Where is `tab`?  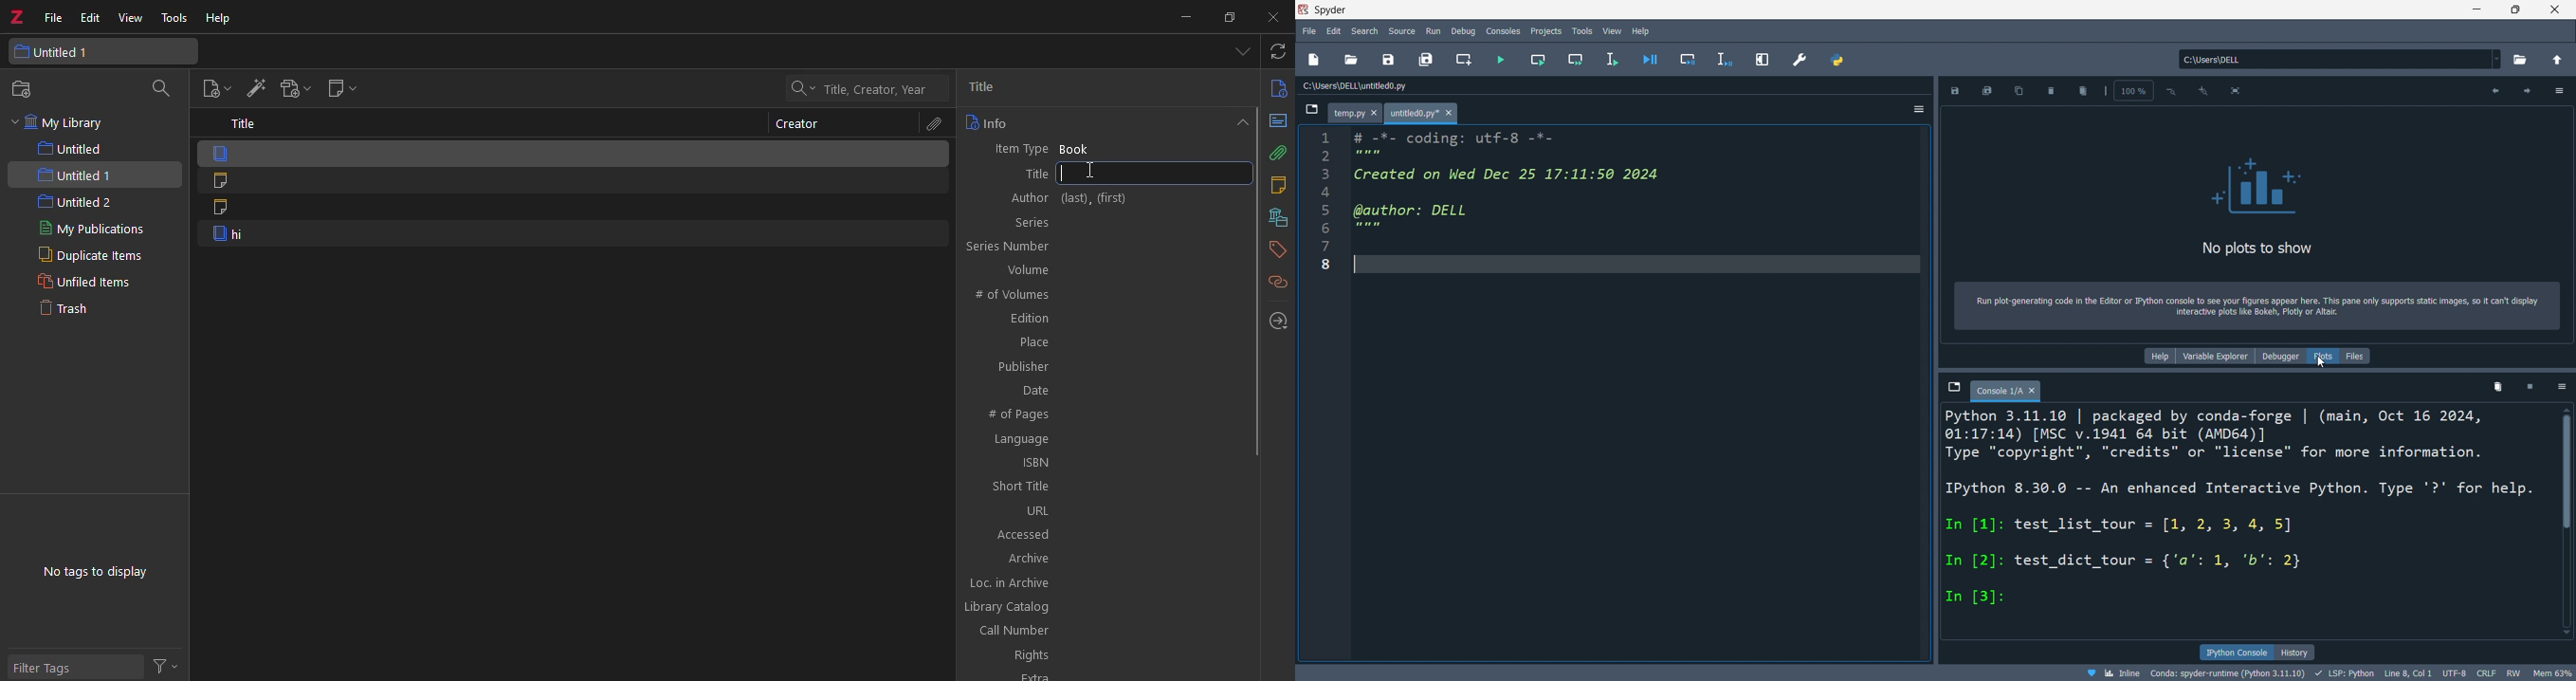 tab is located at coordinates (1355, 114).